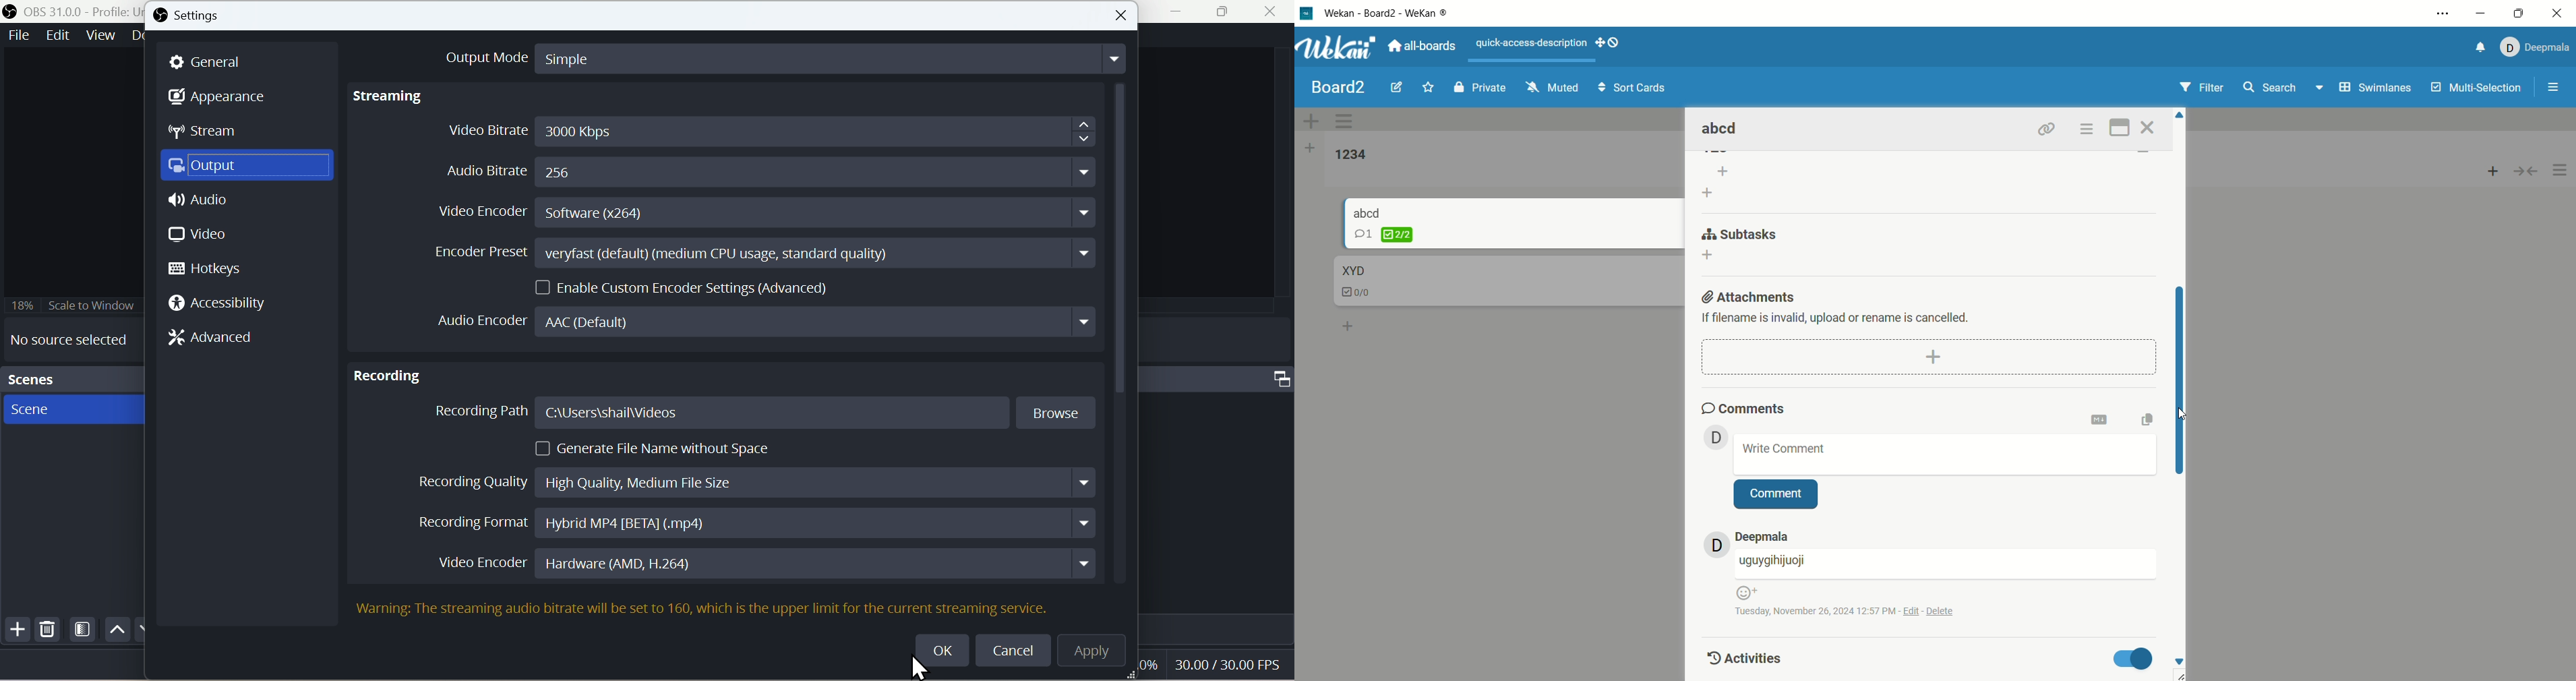 The width and height of the screenshot is (2576, 700). What do you see at coordinates (18, 36) in the screenshot?
I see `File` at bounding box center [18, 36].